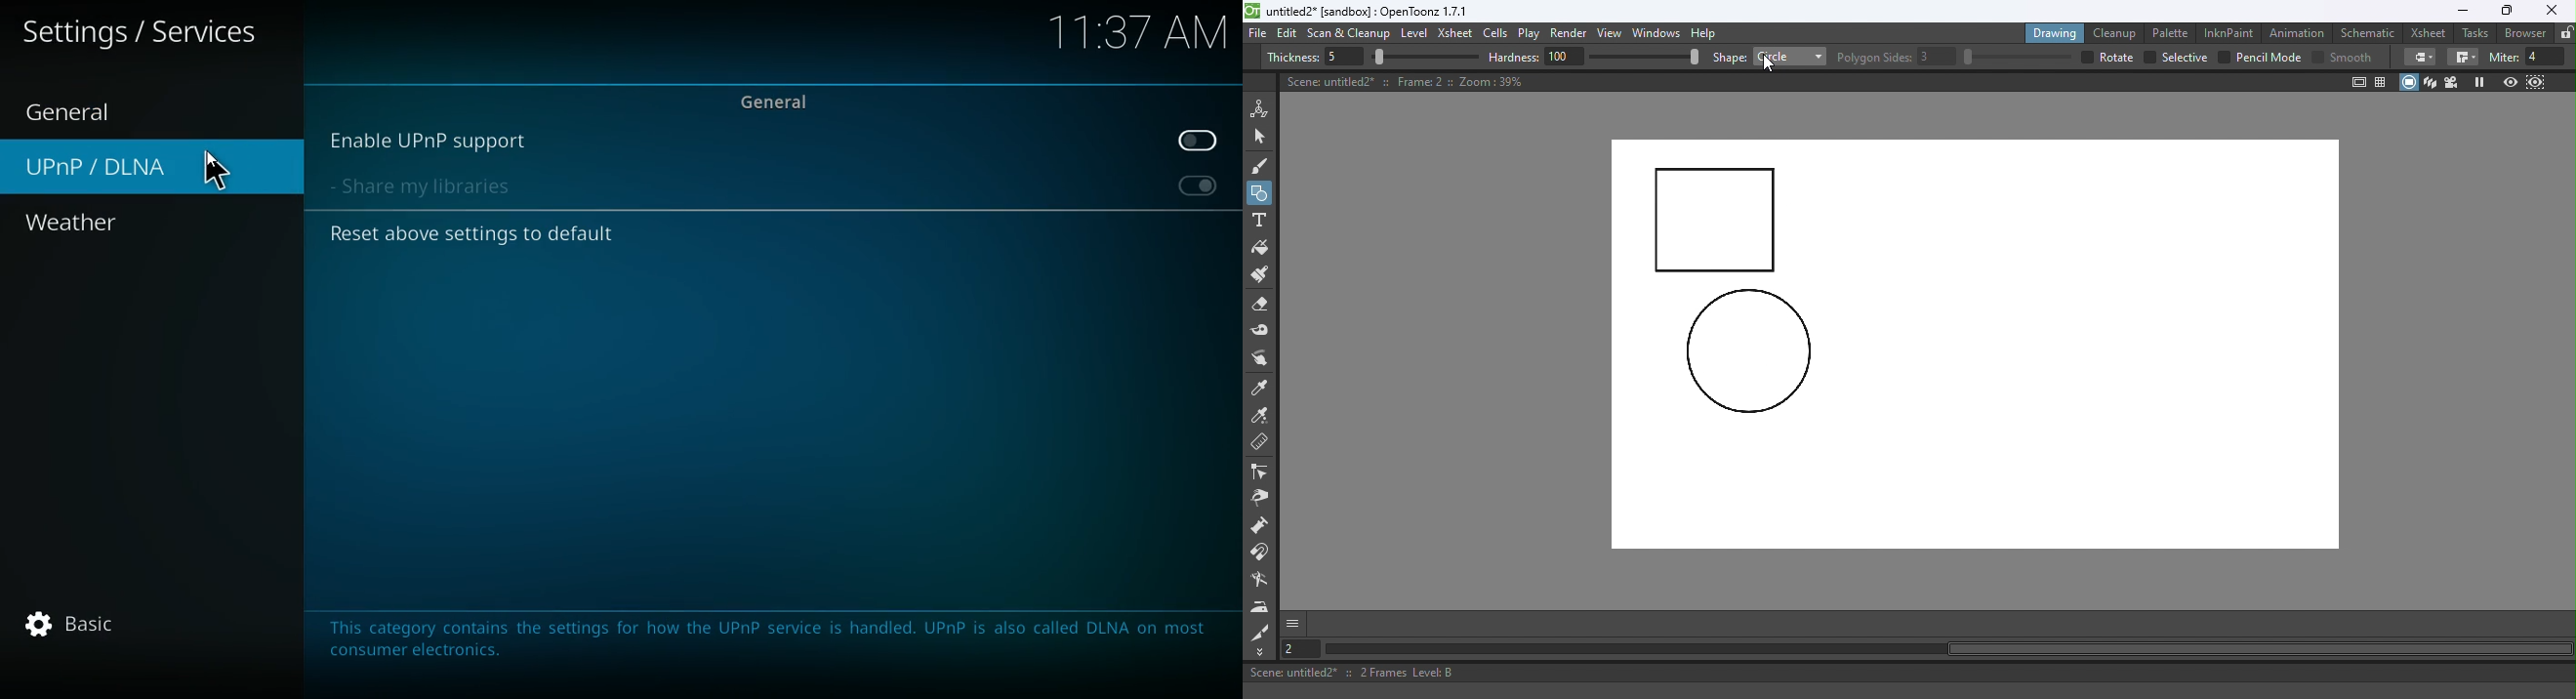 Image resolution: width=2576 pixels, height=700 pixels. Describe the element at coordinates (1264, 165) in the screenshot. I see `Brush tool` at that location.